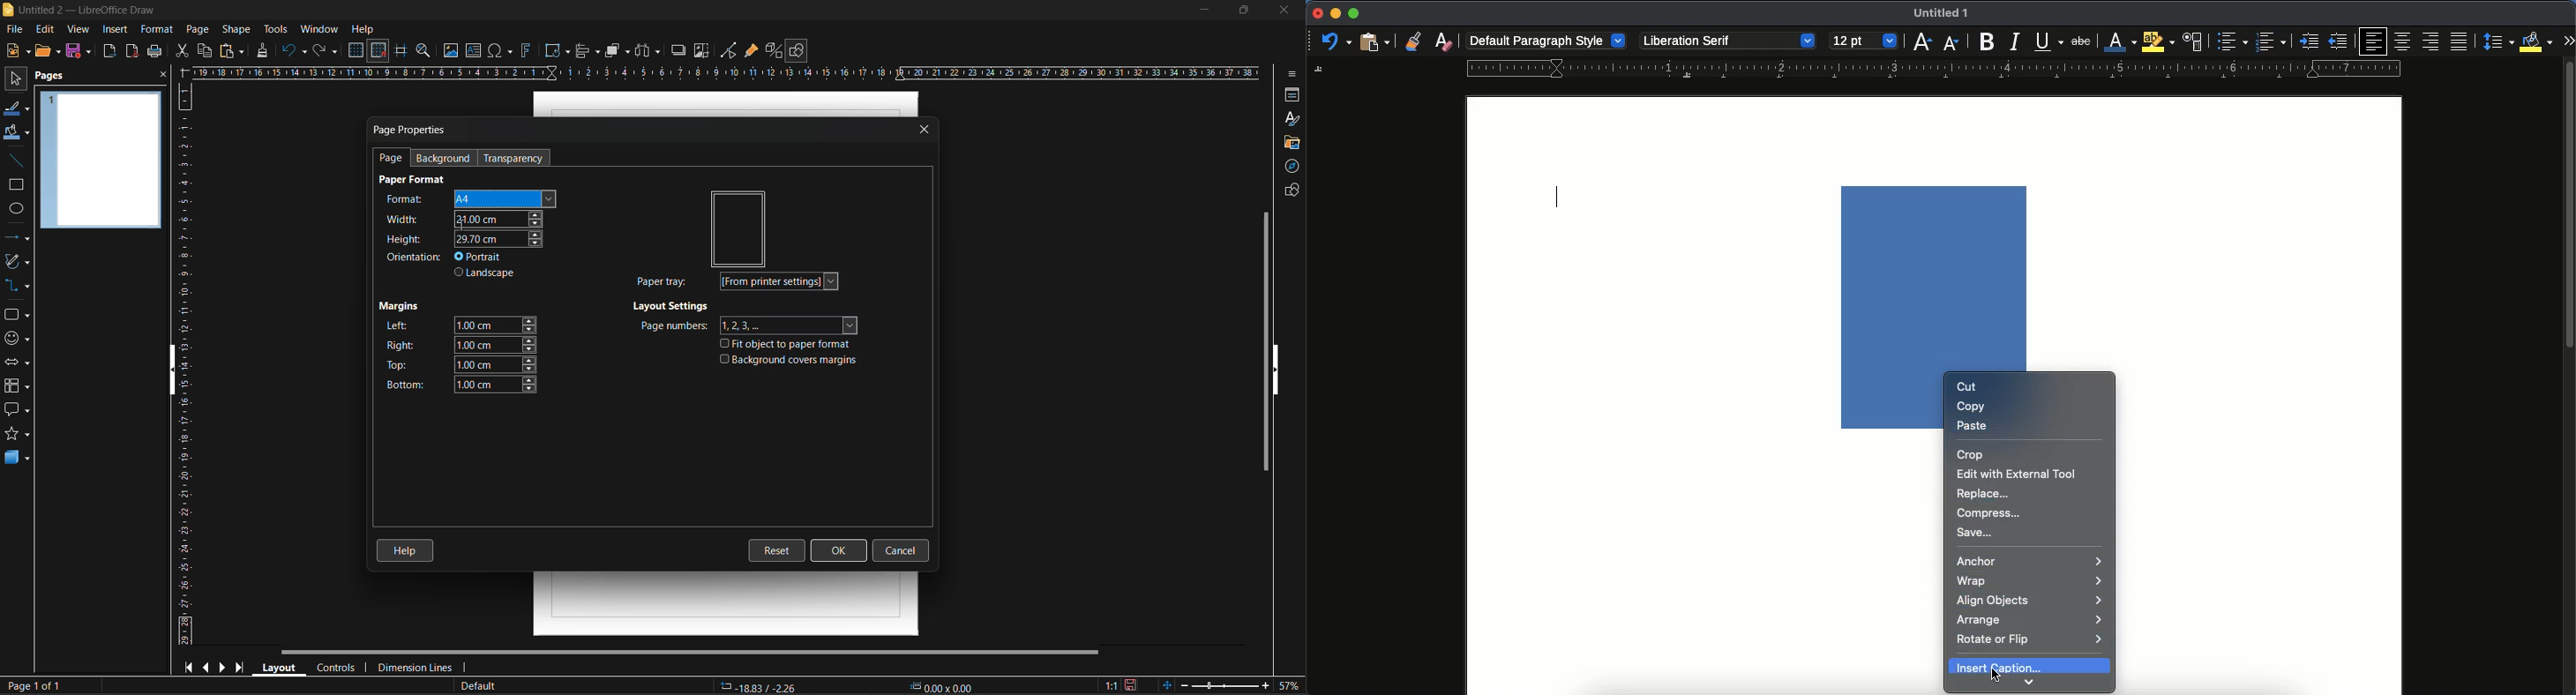 This screenshot has height=700, width=2576. I want to click on crop image, so click(701, 52).